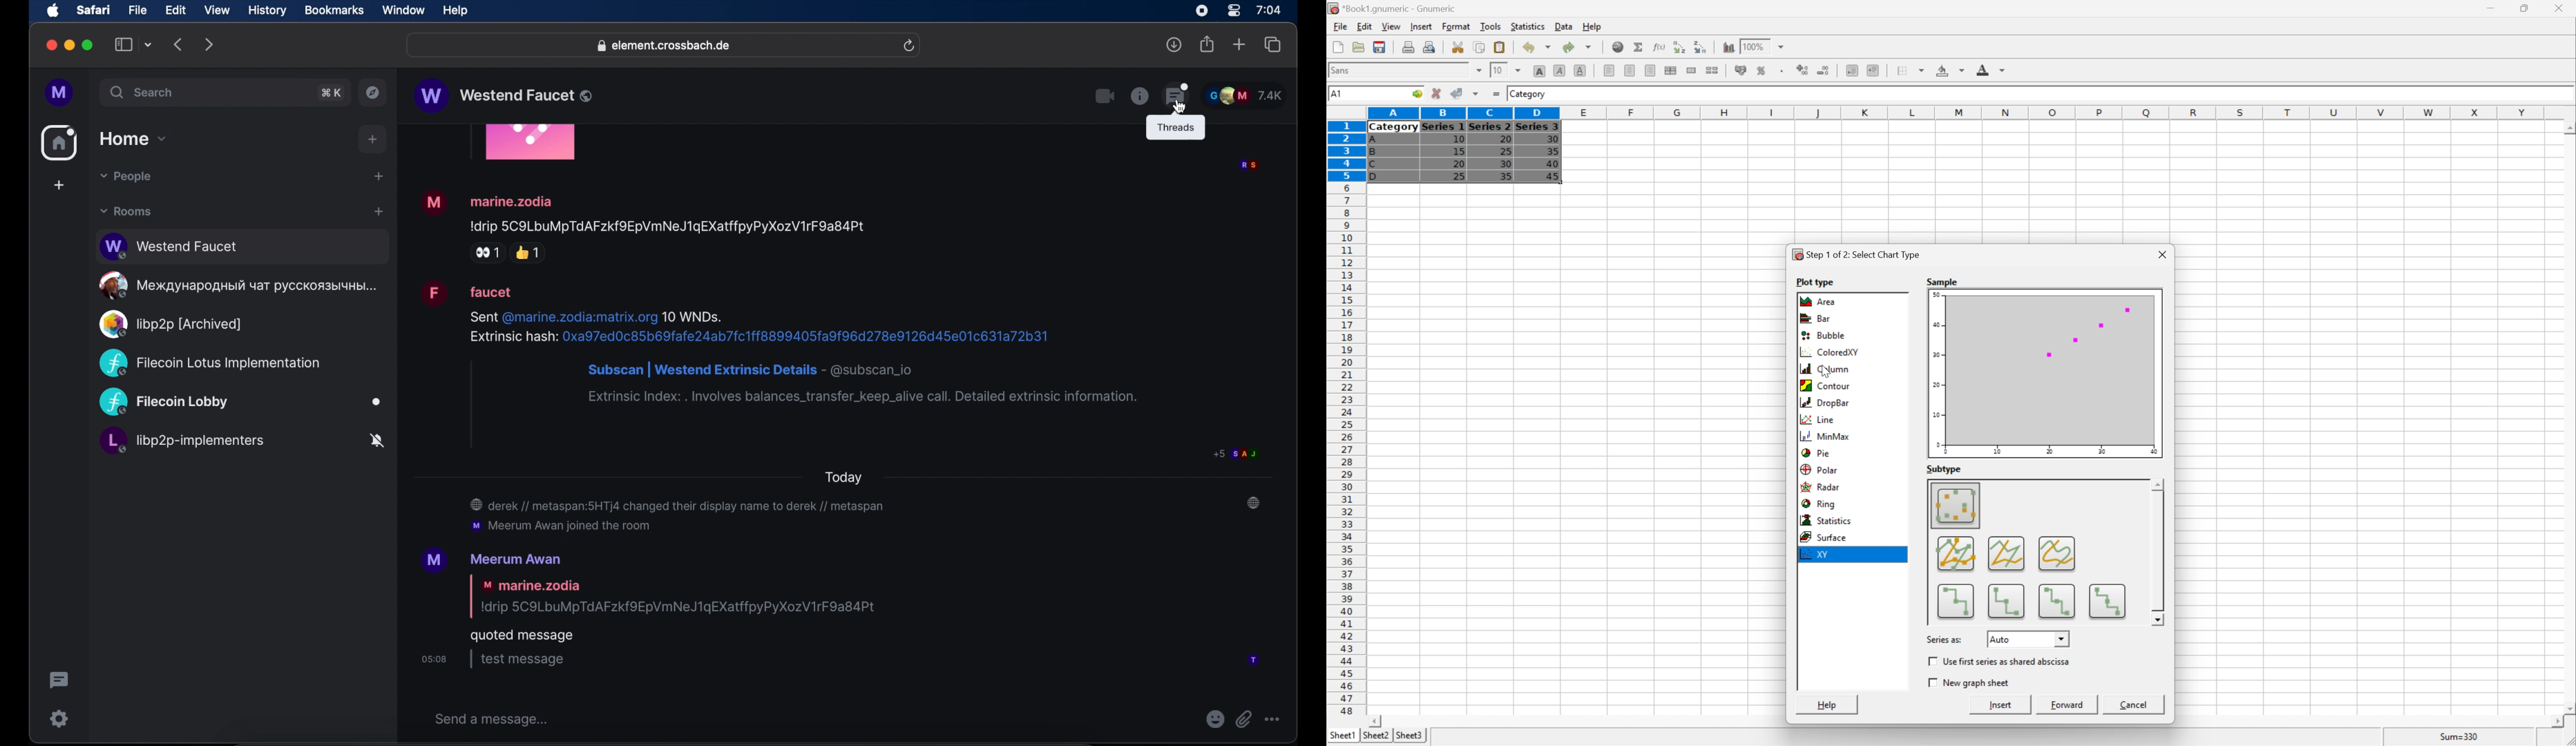  What do you see at coordinates (1771, 68) in the screenshot?
I see `Insert a chart` at bounding box center [1771, 68].